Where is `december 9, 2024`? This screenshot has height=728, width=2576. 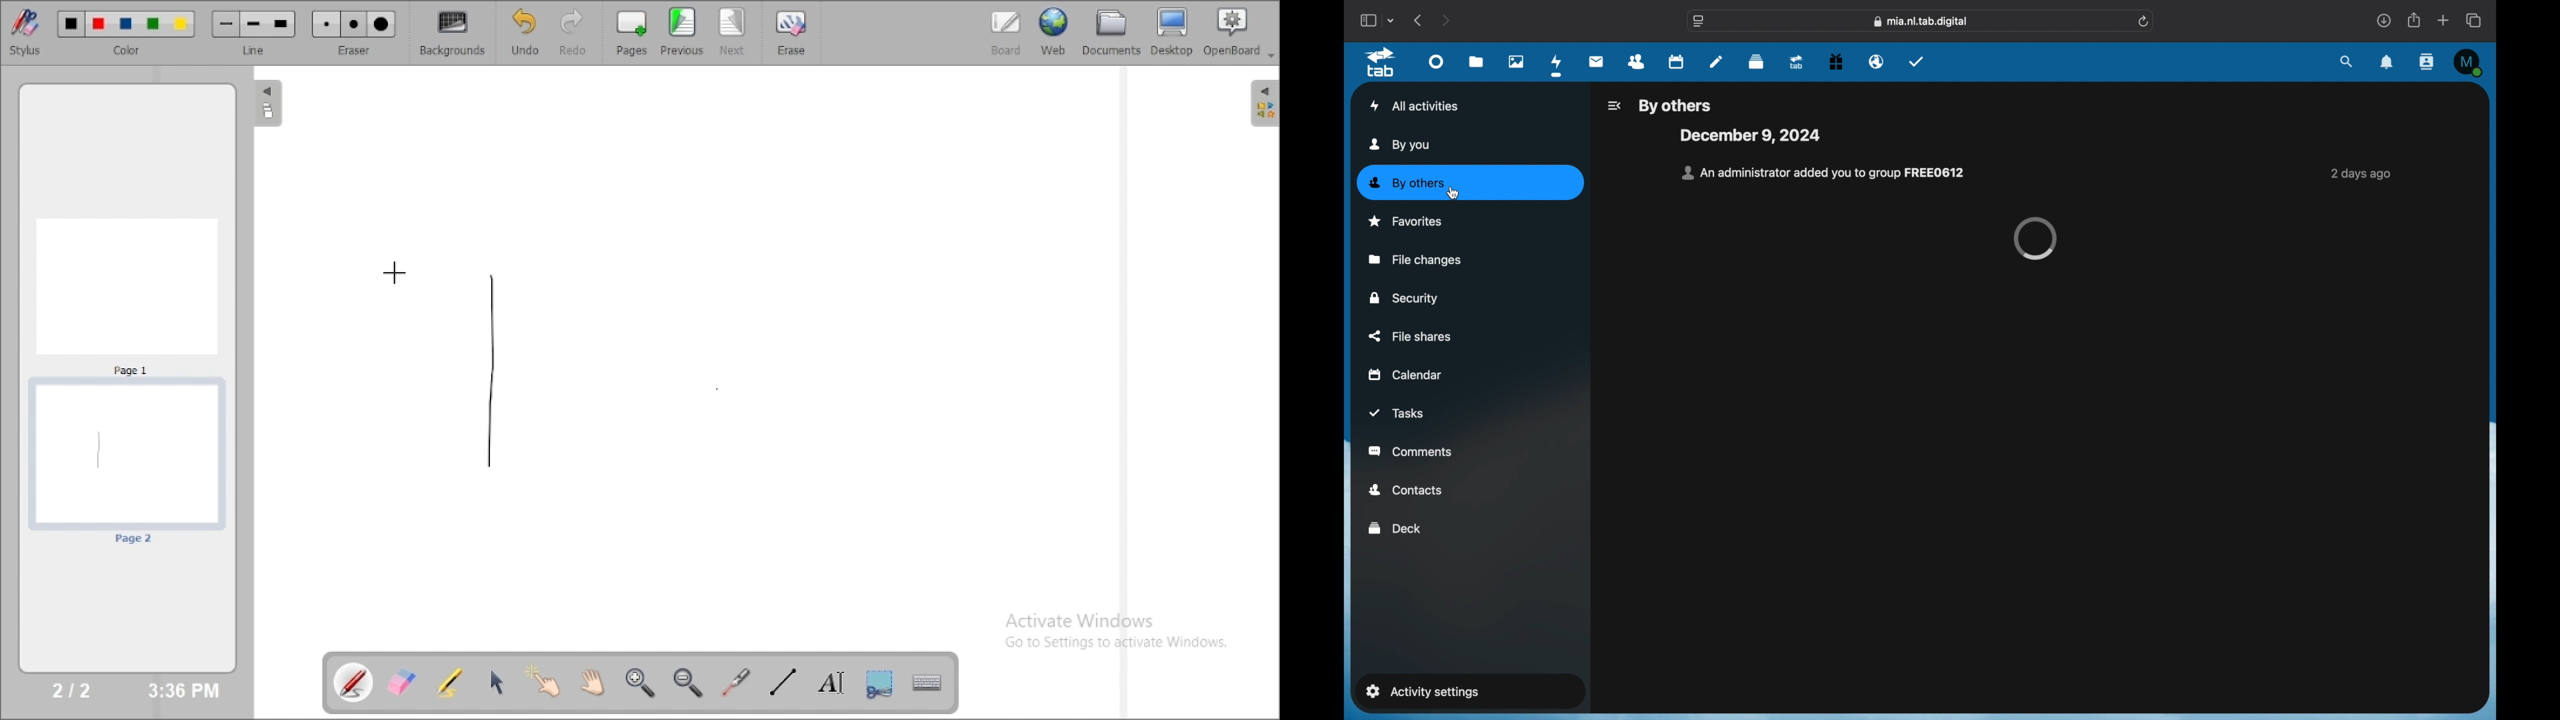 december 9, 2024 is located at coordinates (1749, 135).